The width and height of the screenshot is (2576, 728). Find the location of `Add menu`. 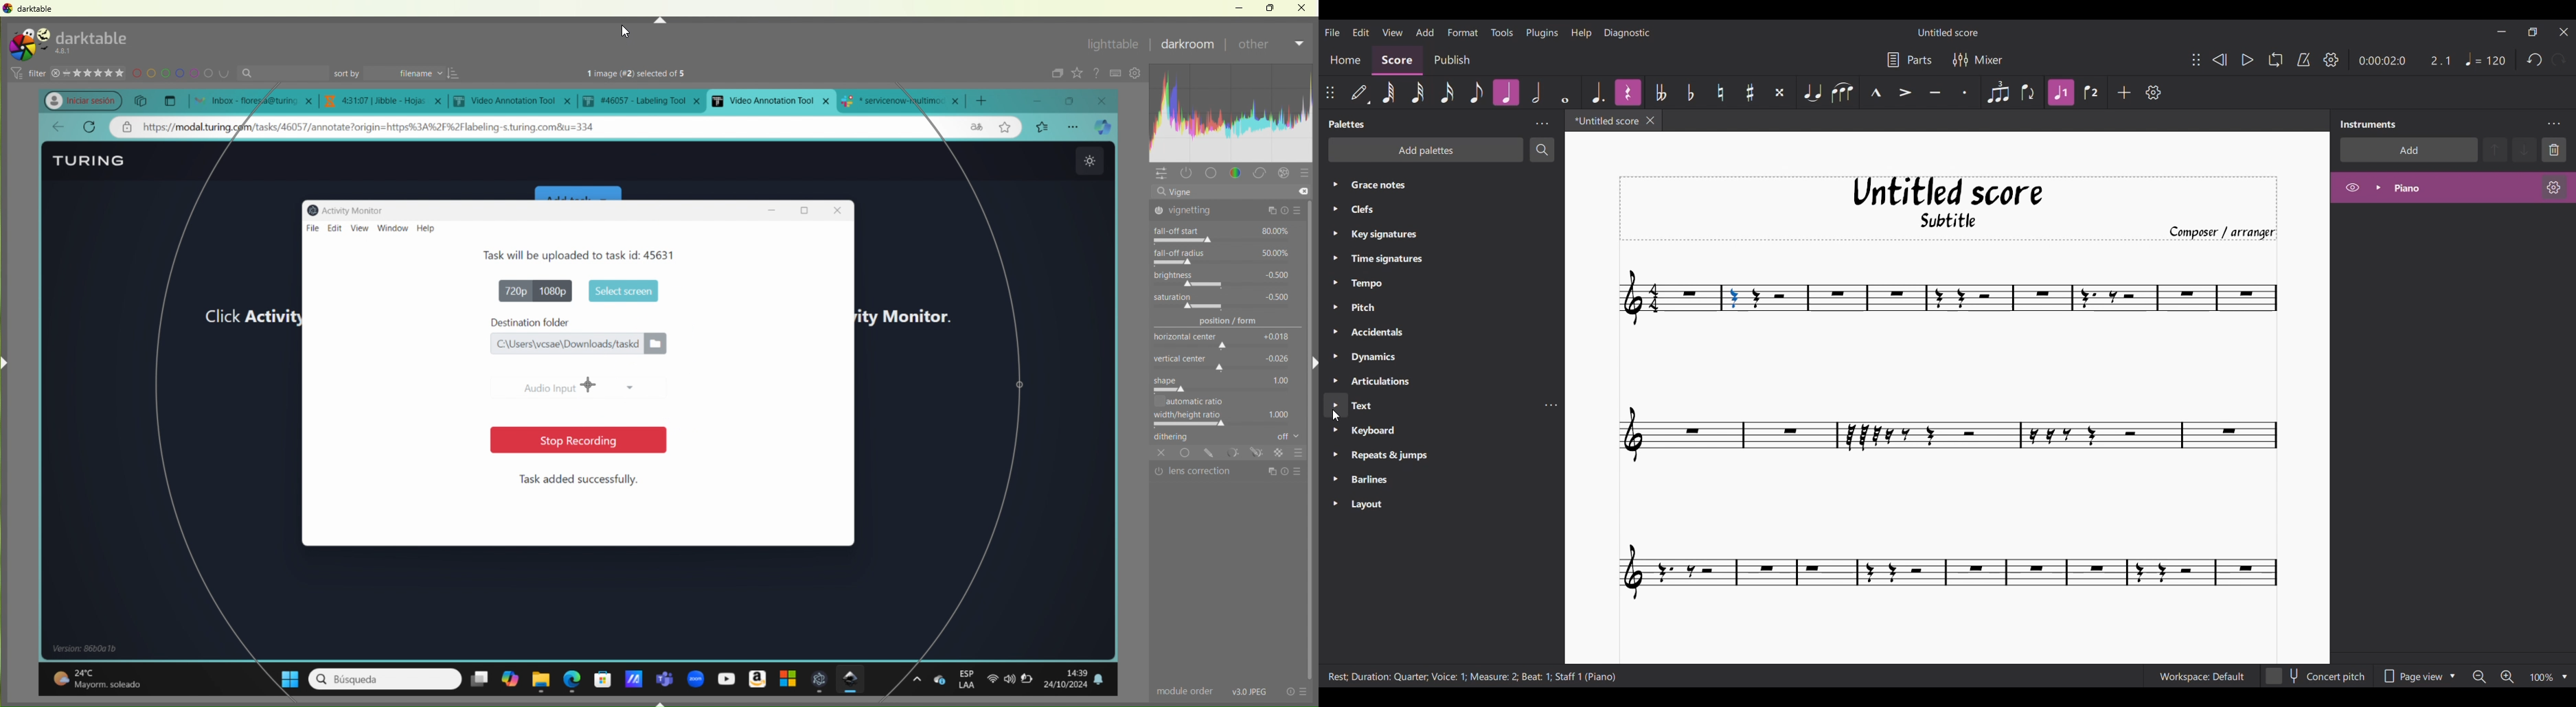

Add menu is located at coordinates (1426, 32).